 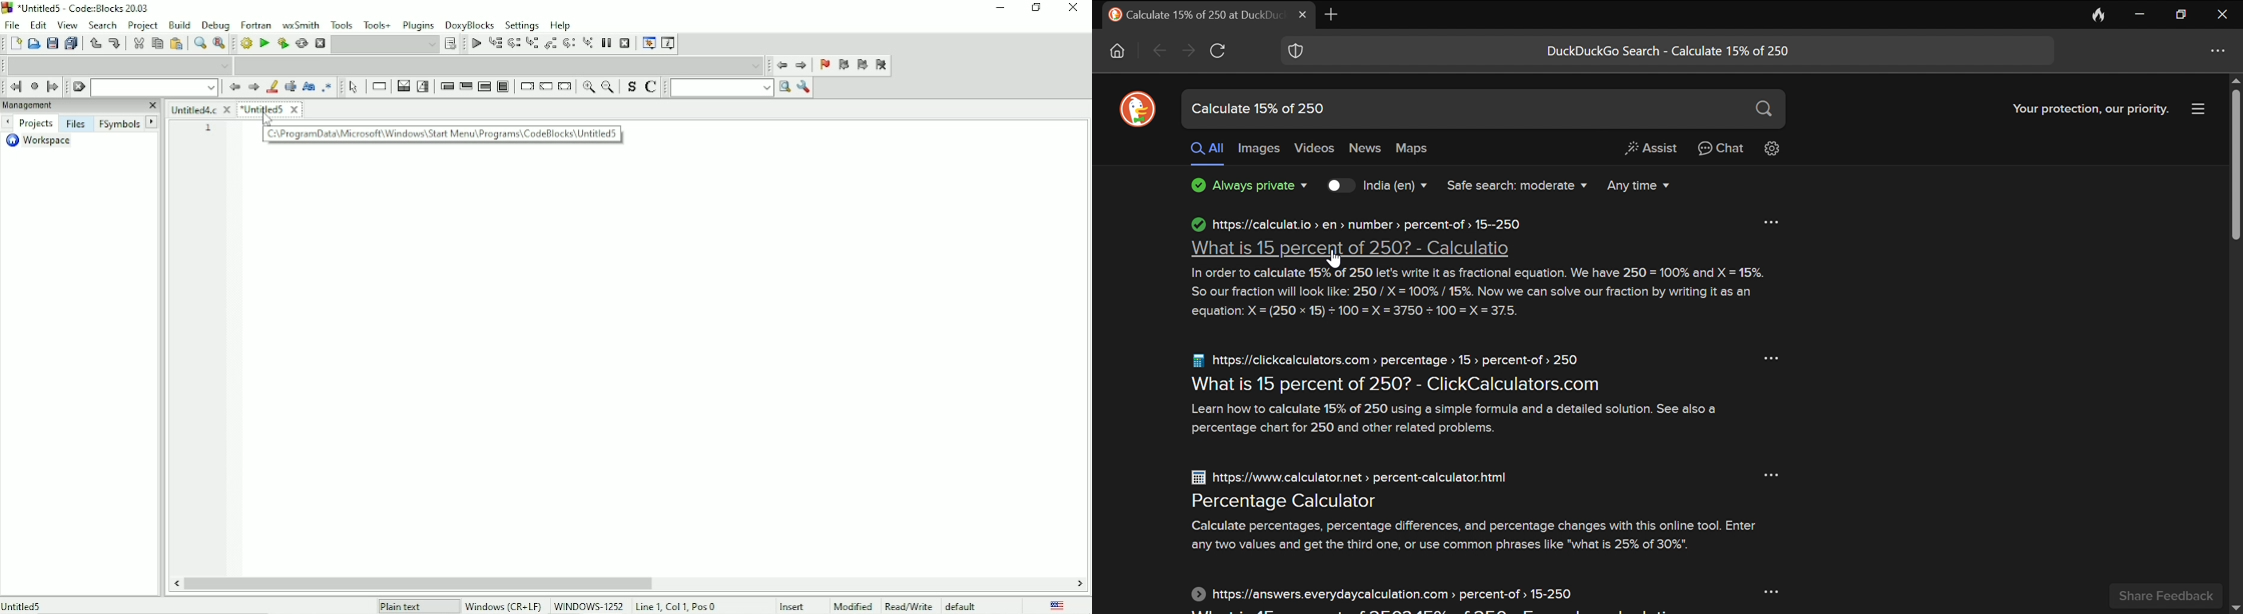 What do you see at coordinates (425, 584) in the screenshot?
I see `Horizontal scrollbar` at bounding box center [425, 584].